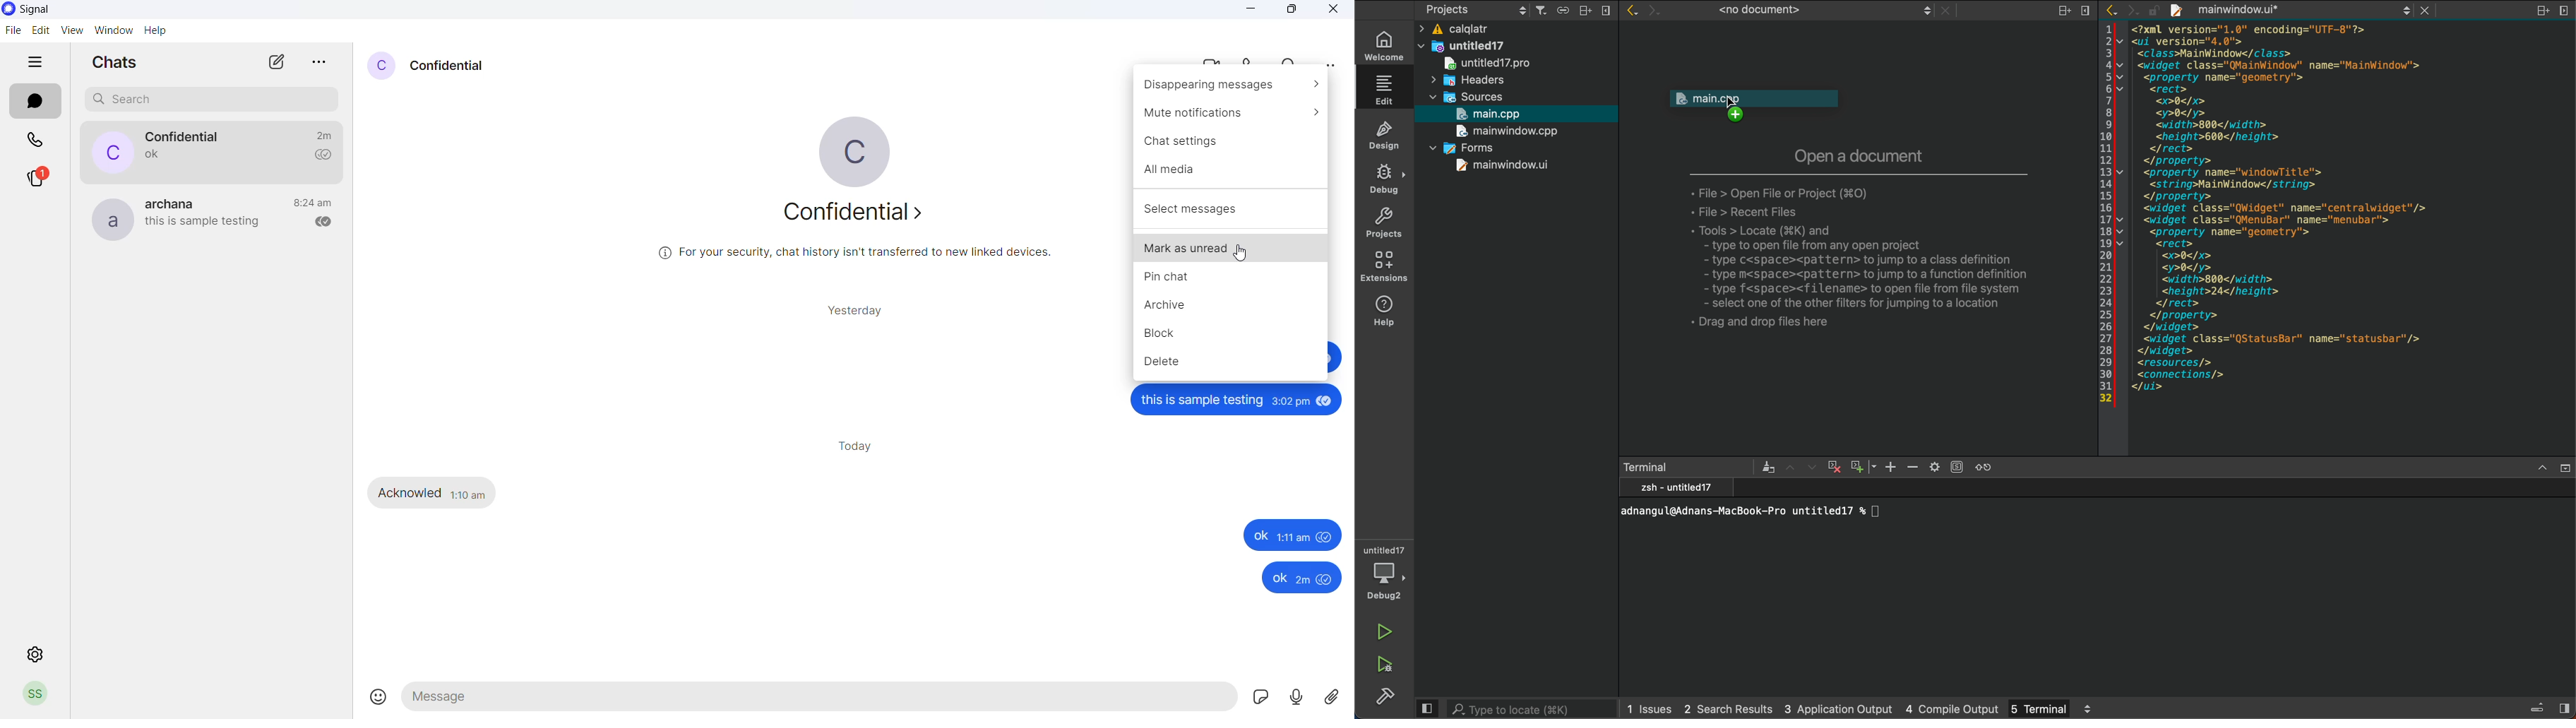 The width and height of the screenshot is (2576, 728). Describe the element at coordinates (1688, 467) in the screenshot. I see `terminal` at that location.